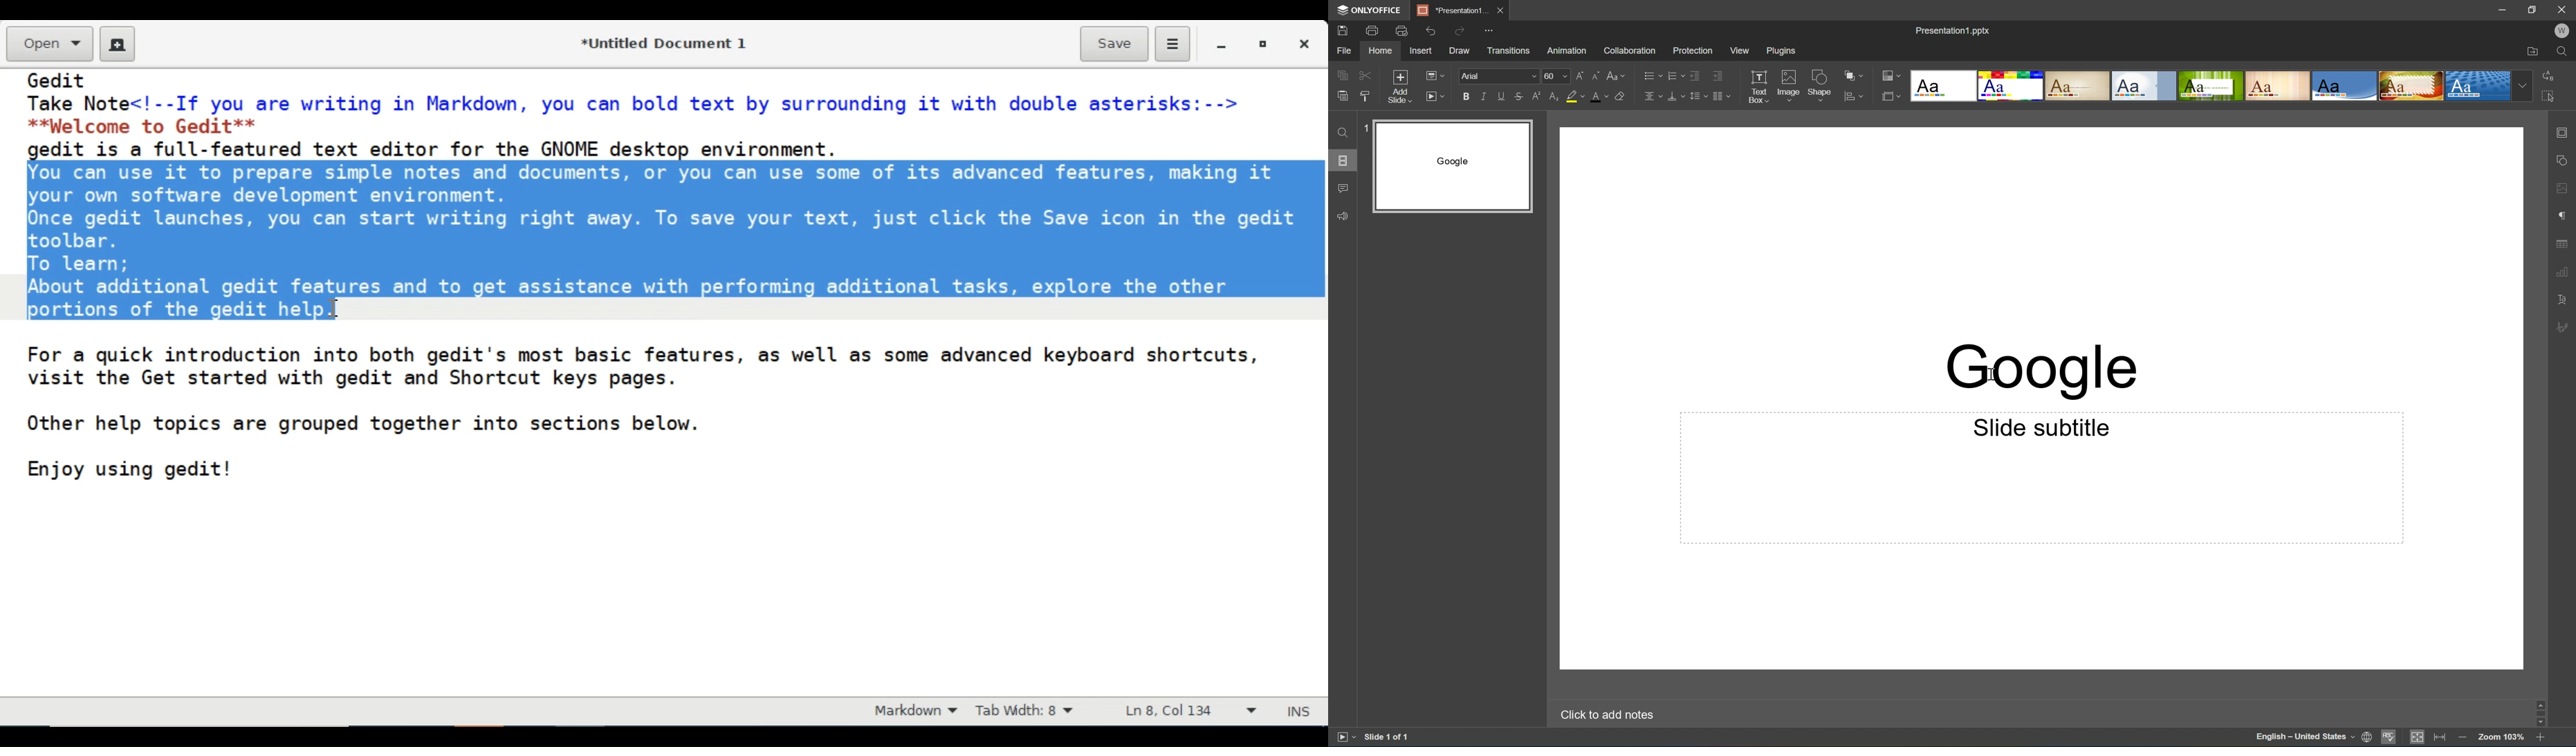  What do you see at coordinates (2144, 86) in the screenshot?
I see `Official` at bounding box center [2144, 86].